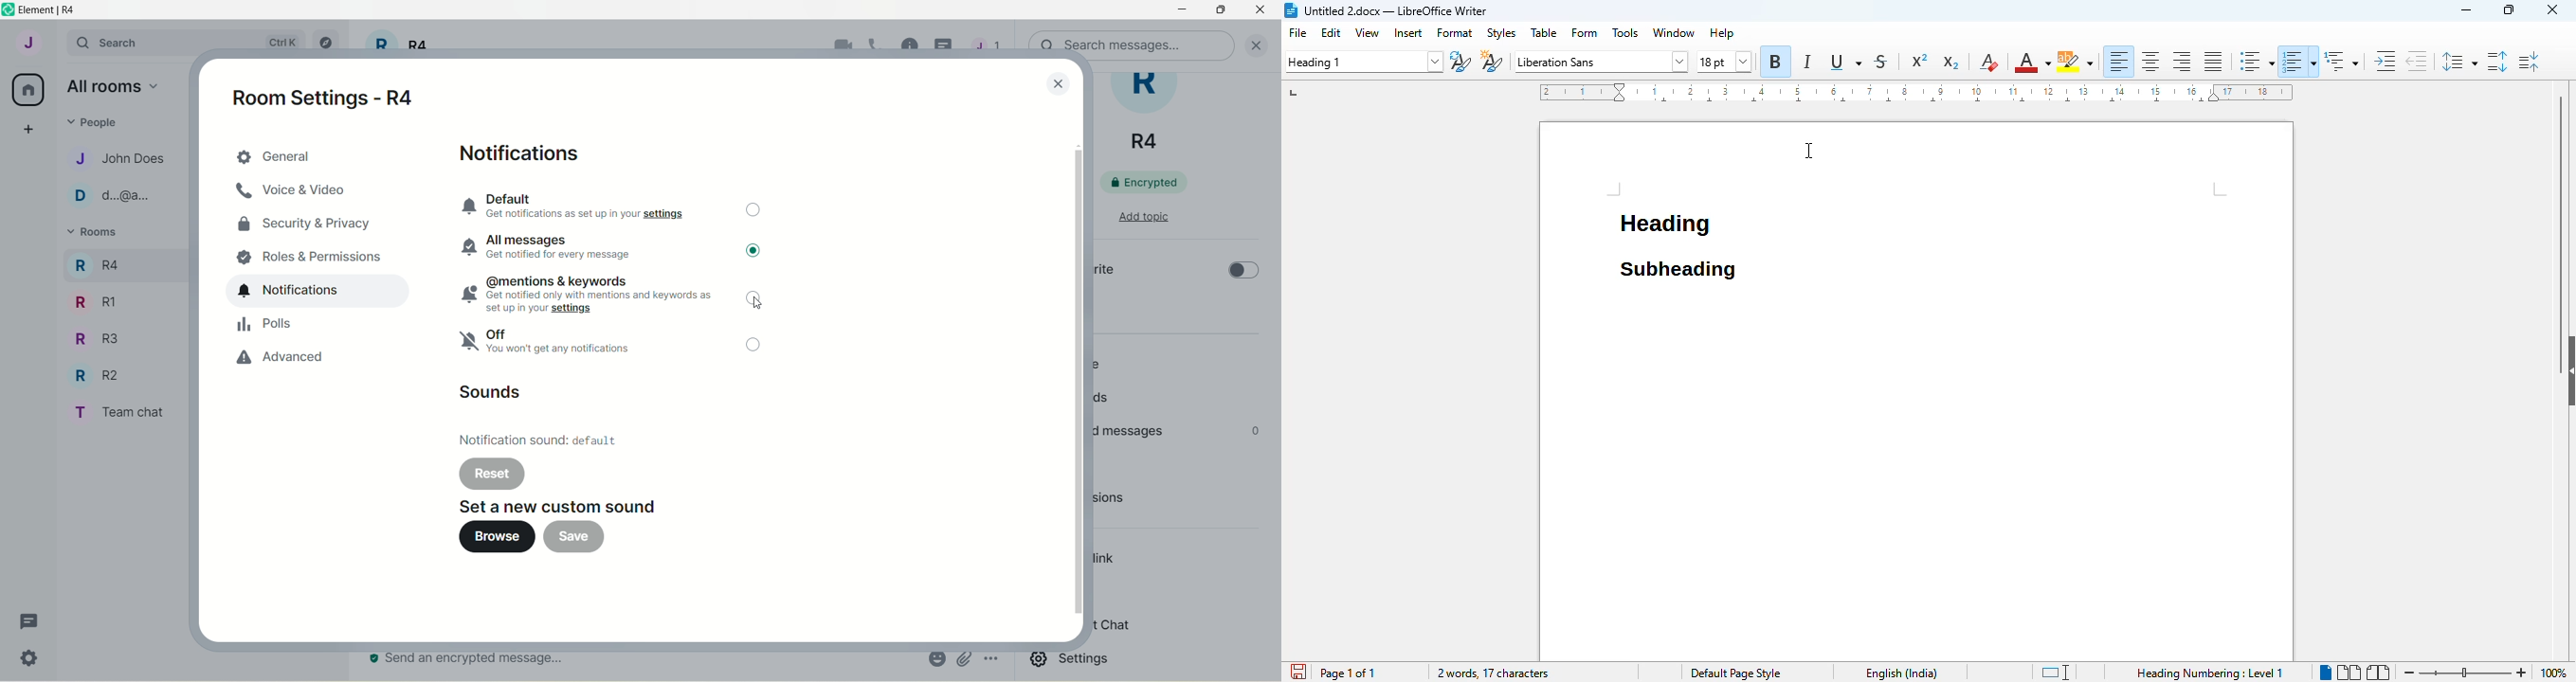 The height and width of the screenshot is (700, 2576). What do you see at coordinates (1152, 113) in the screenshot?
I see `room title` at bounding box center [1152, 113].